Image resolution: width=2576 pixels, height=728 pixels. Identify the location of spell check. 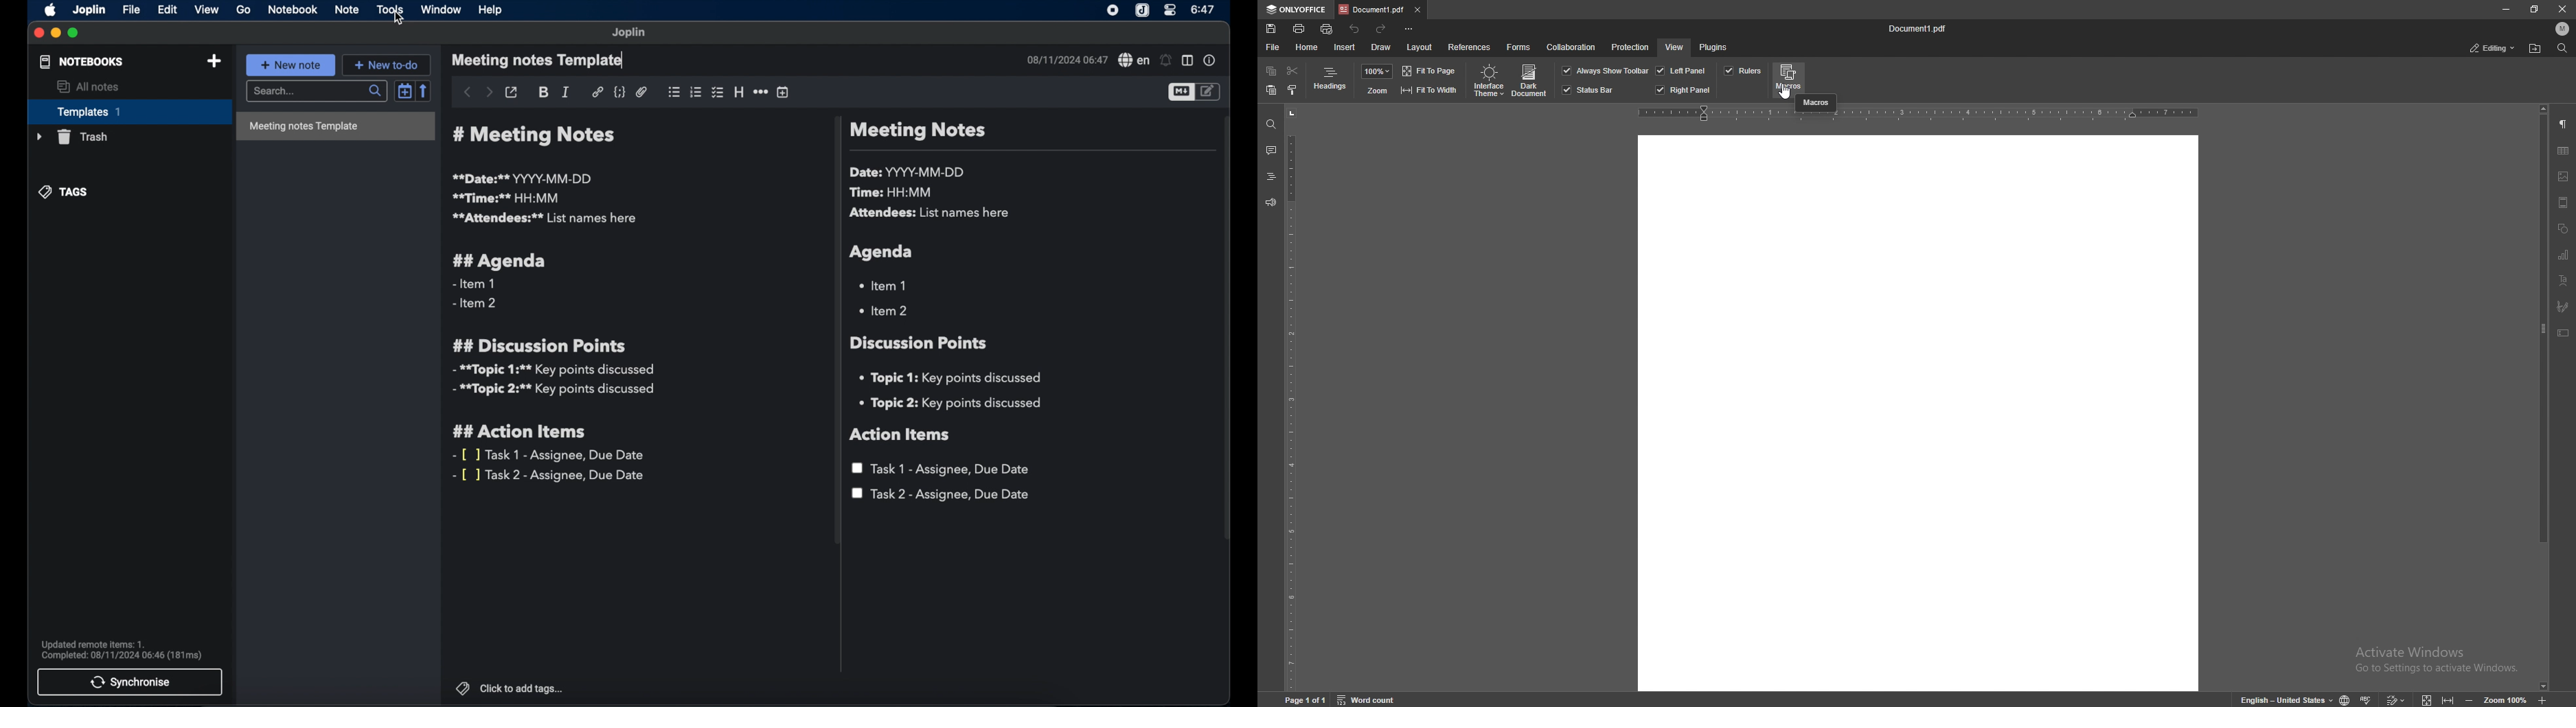
(2369, 697).